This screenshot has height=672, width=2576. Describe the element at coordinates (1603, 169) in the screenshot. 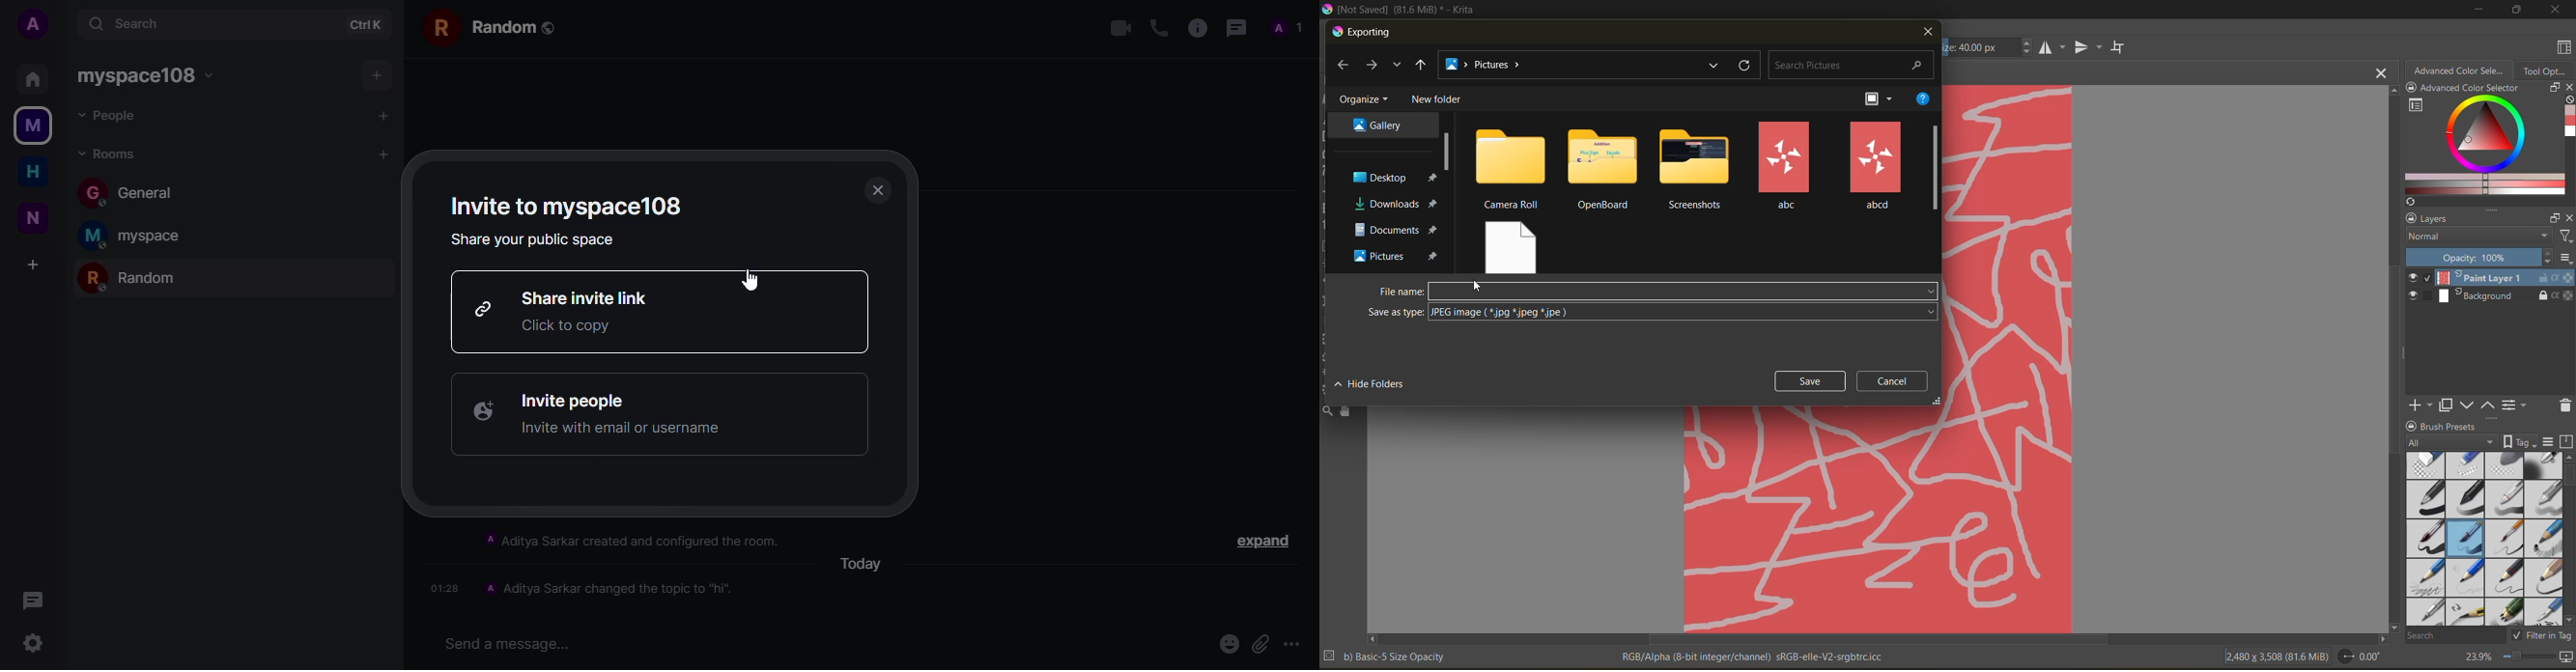

I see `folders` at that location.